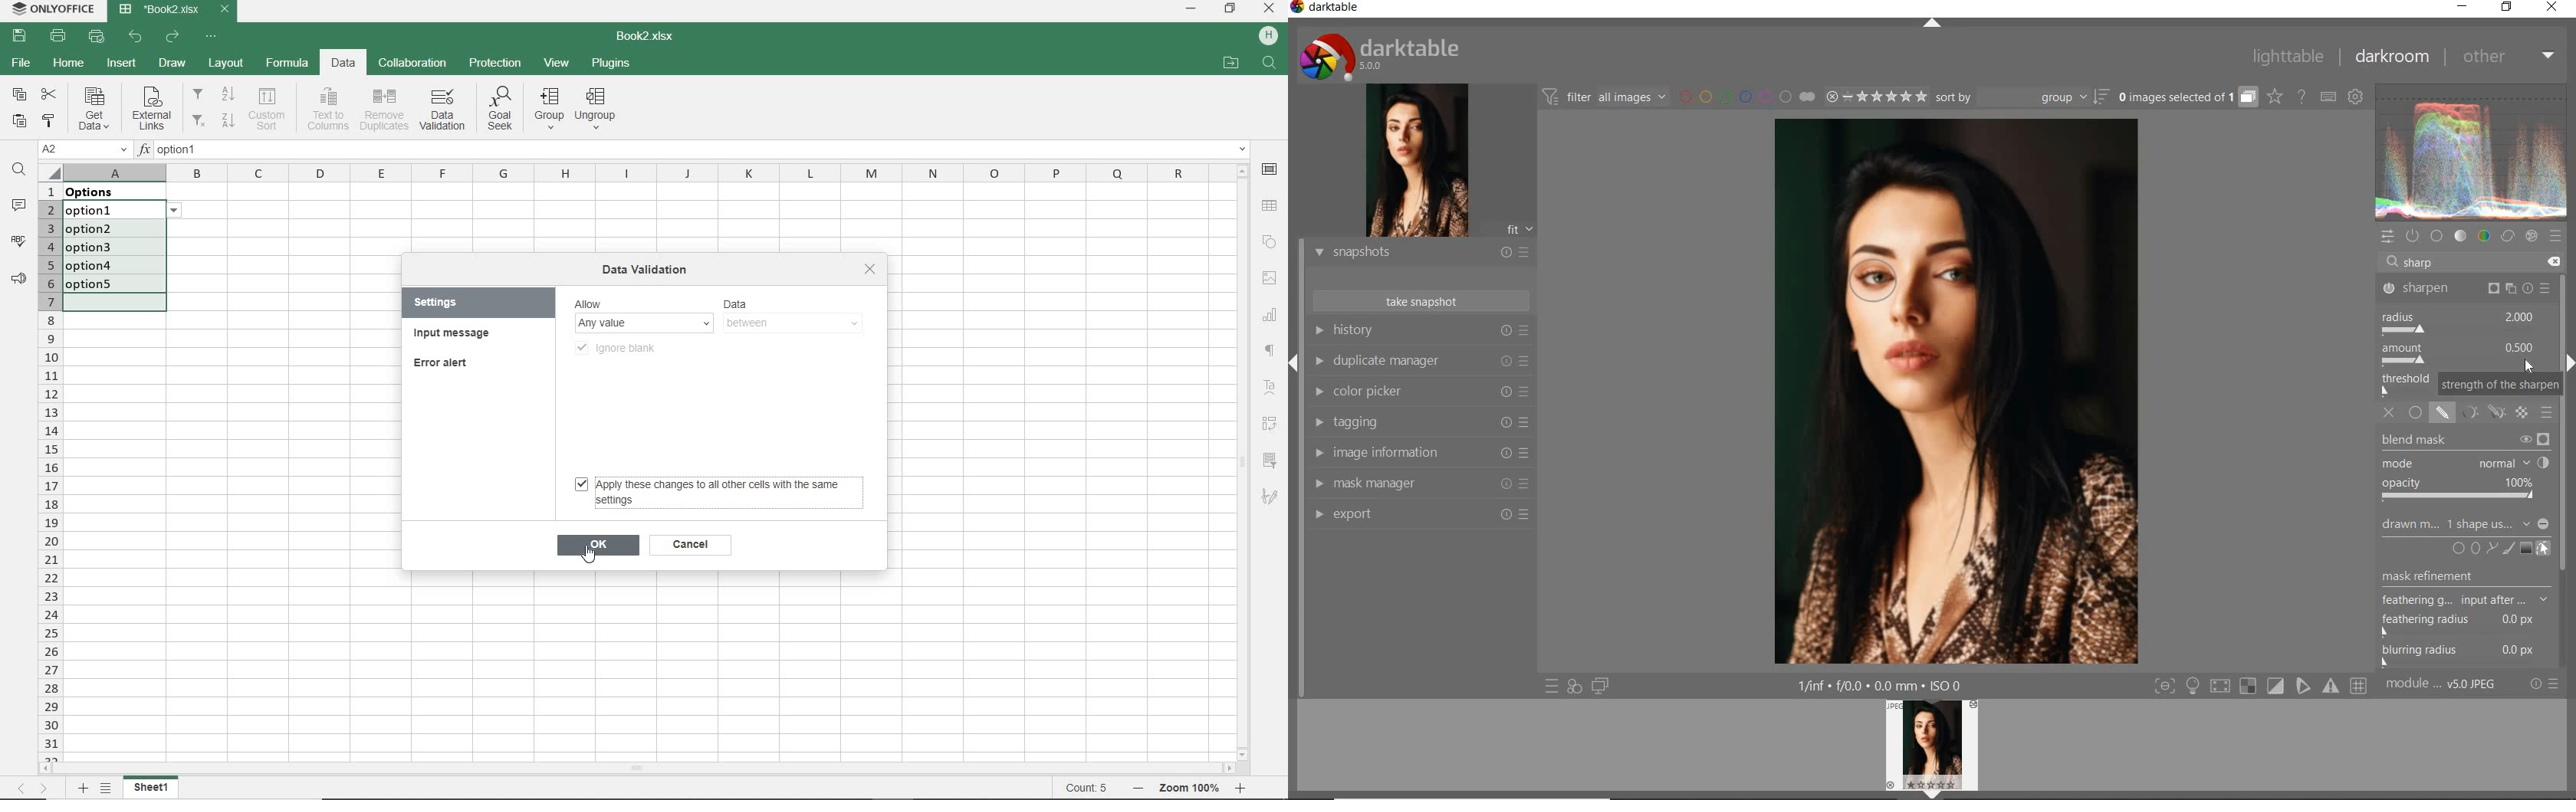  I want to click on filter from Z to A, so click(214, 119).